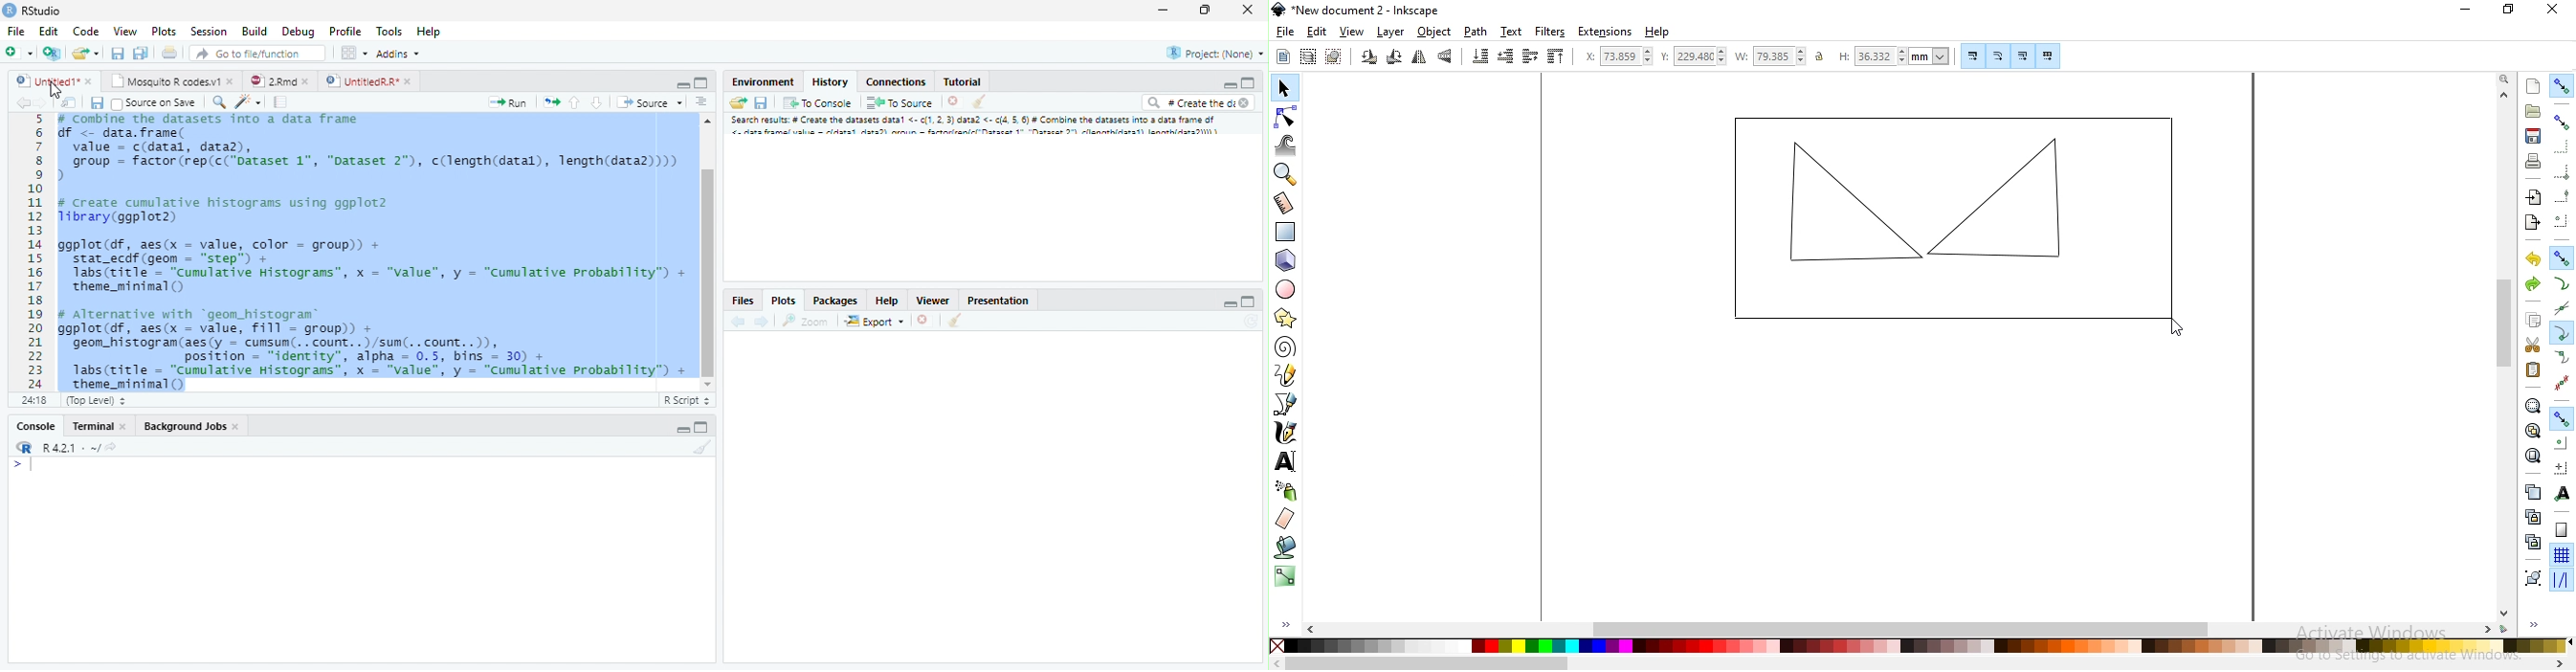 This screenshot has height=672, width=2576. Describe the element at coordinates (211, 32) in the screenshot. I see `Session` at that location.